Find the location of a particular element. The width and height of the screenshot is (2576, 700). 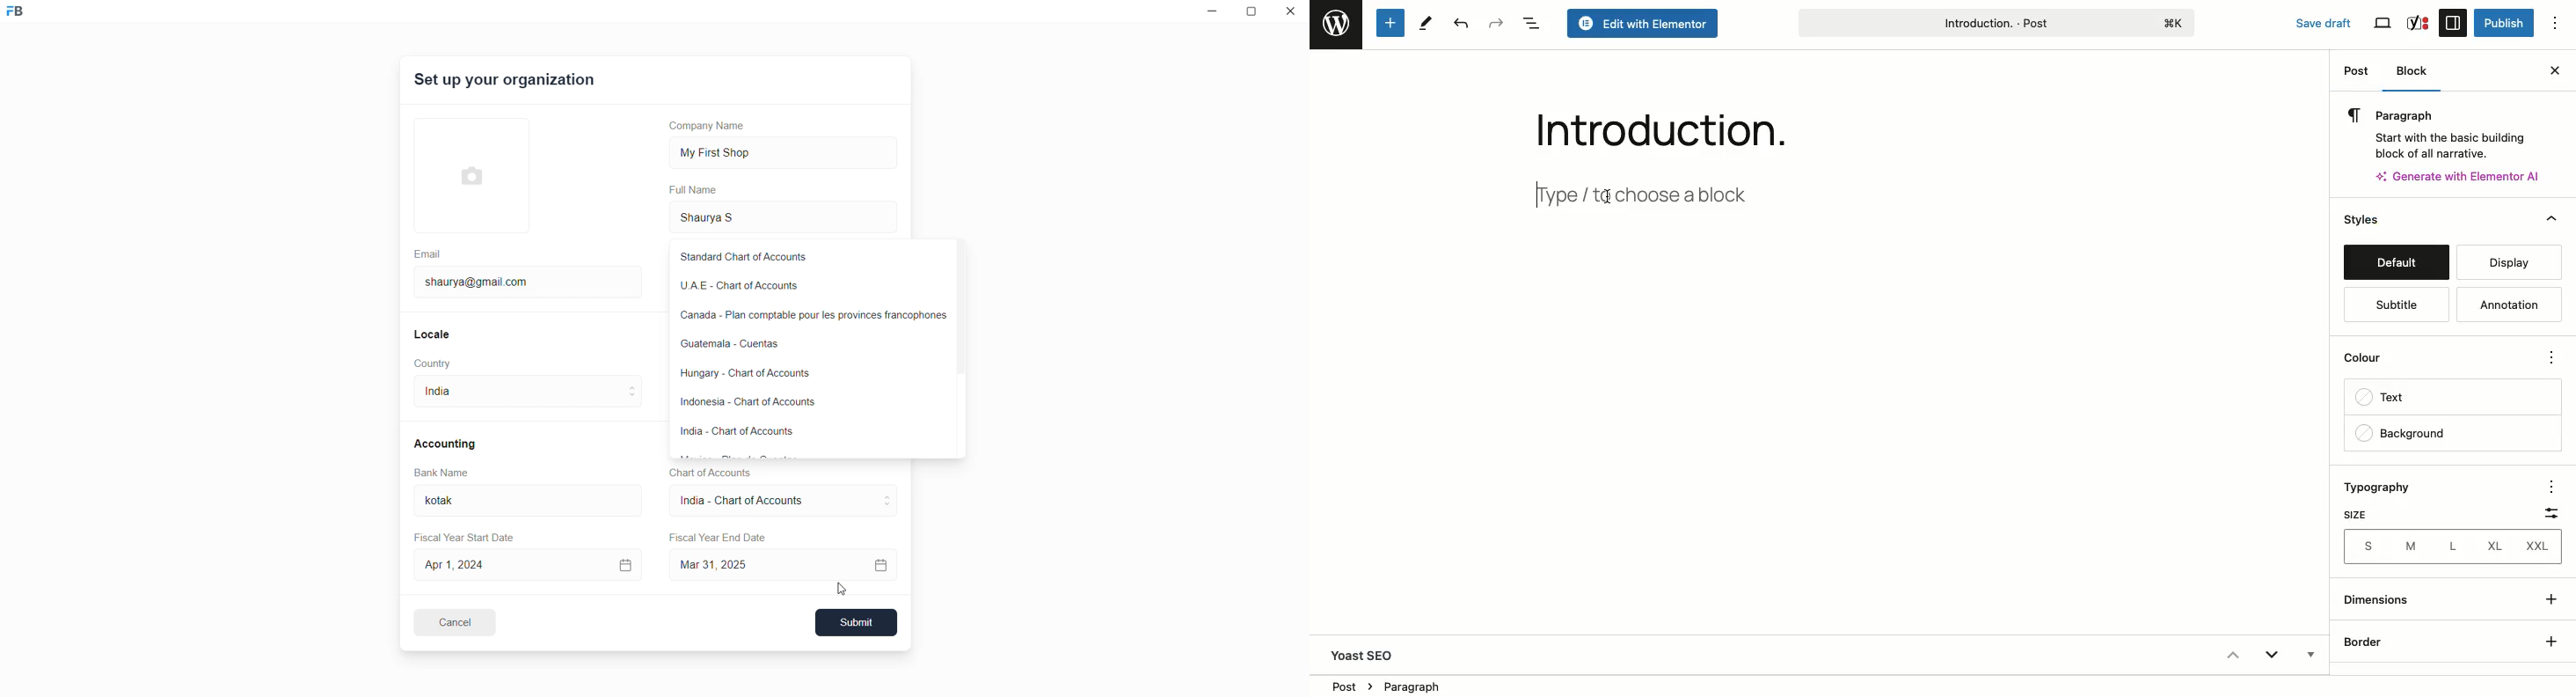

Bank Name is located at coordinates (442, 474).